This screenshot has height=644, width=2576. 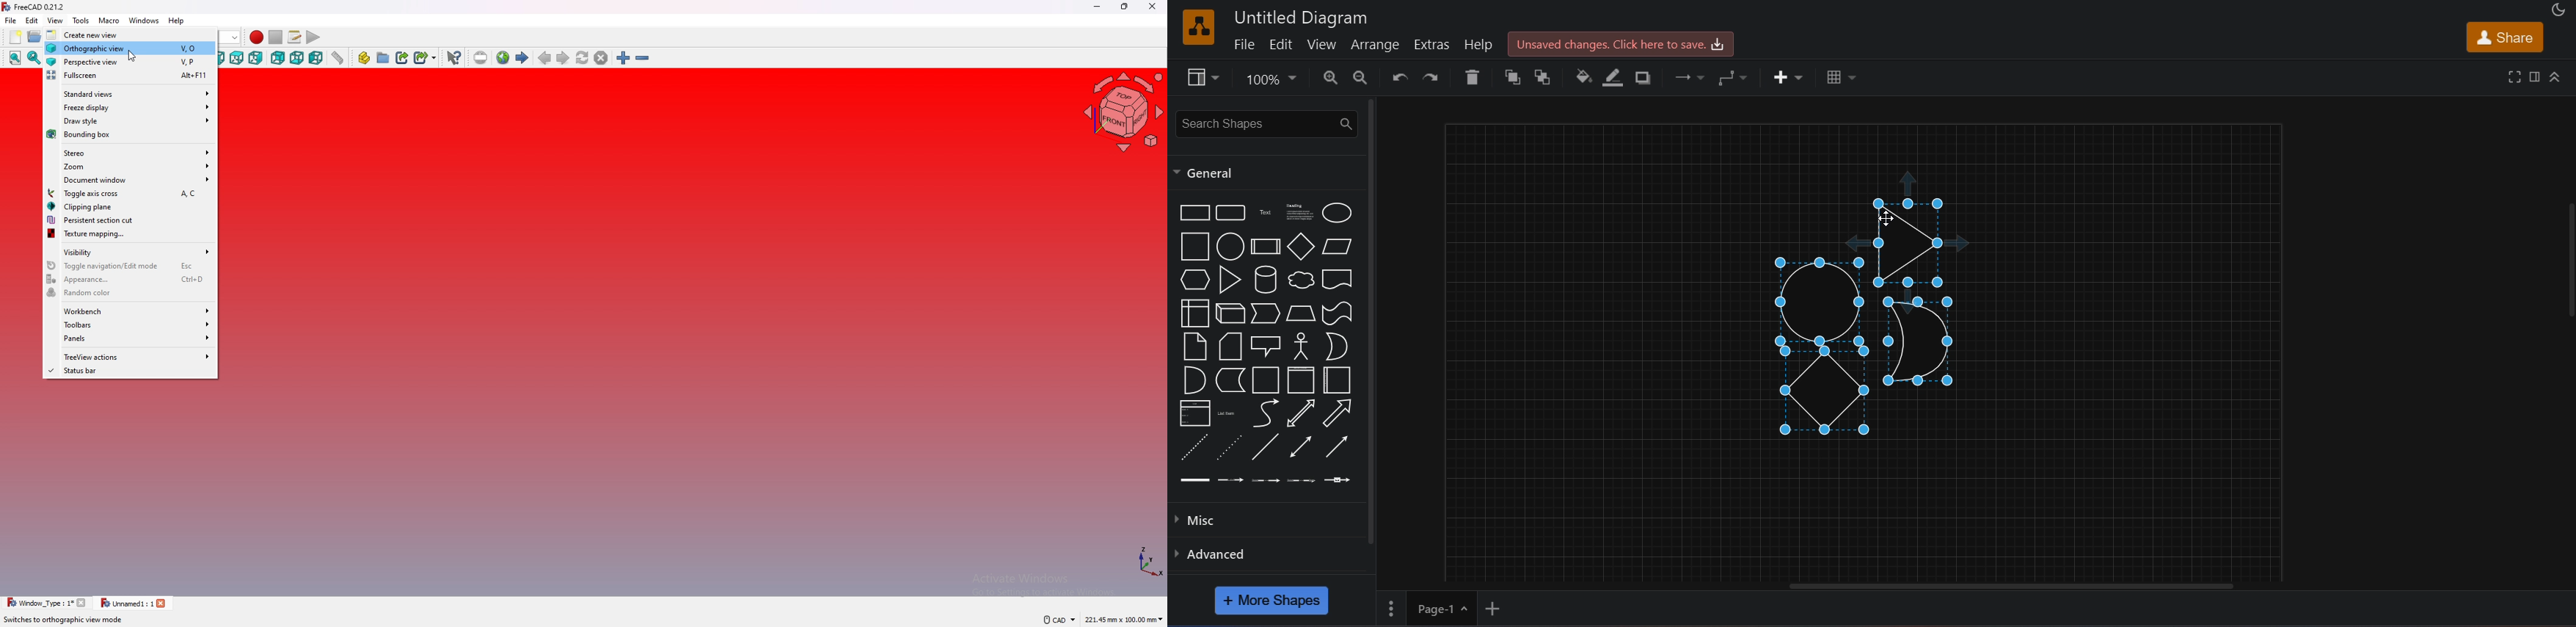 What do you see at coordinates (178, 21) in the screenshot?
I see `help` at bounding box center [178, 21].